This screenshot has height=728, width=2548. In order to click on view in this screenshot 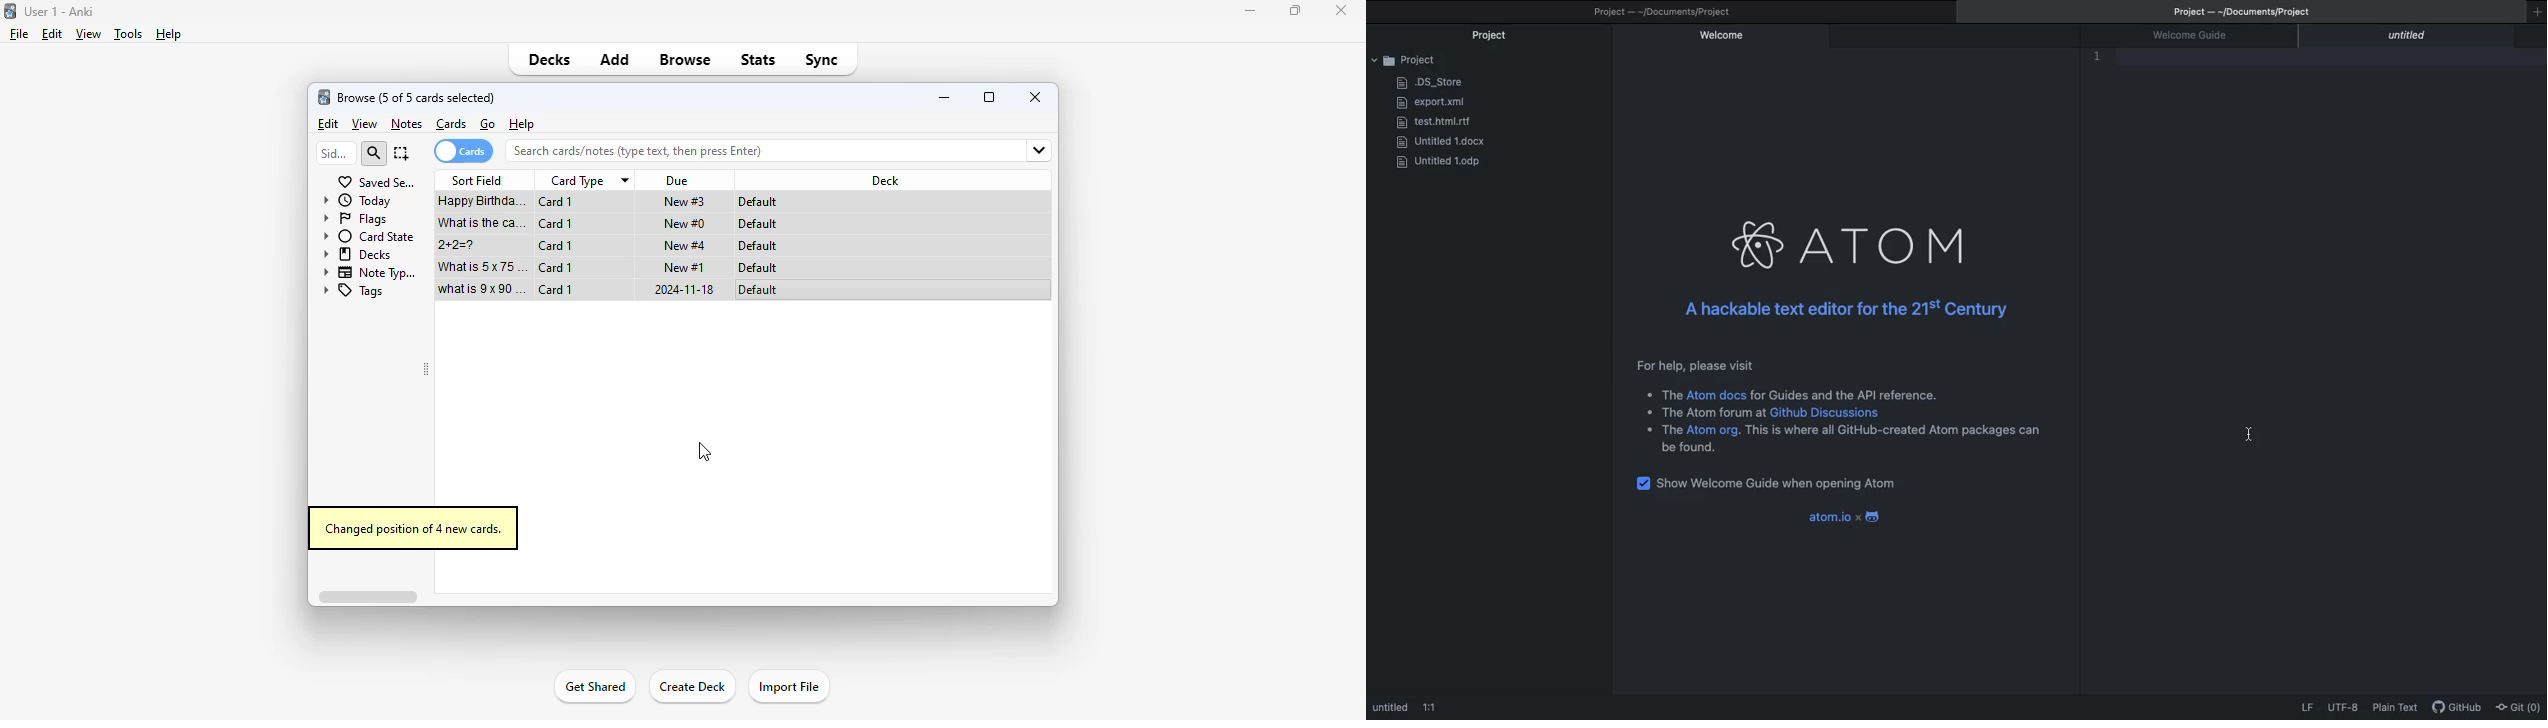, I will do `click(89, 34)`.